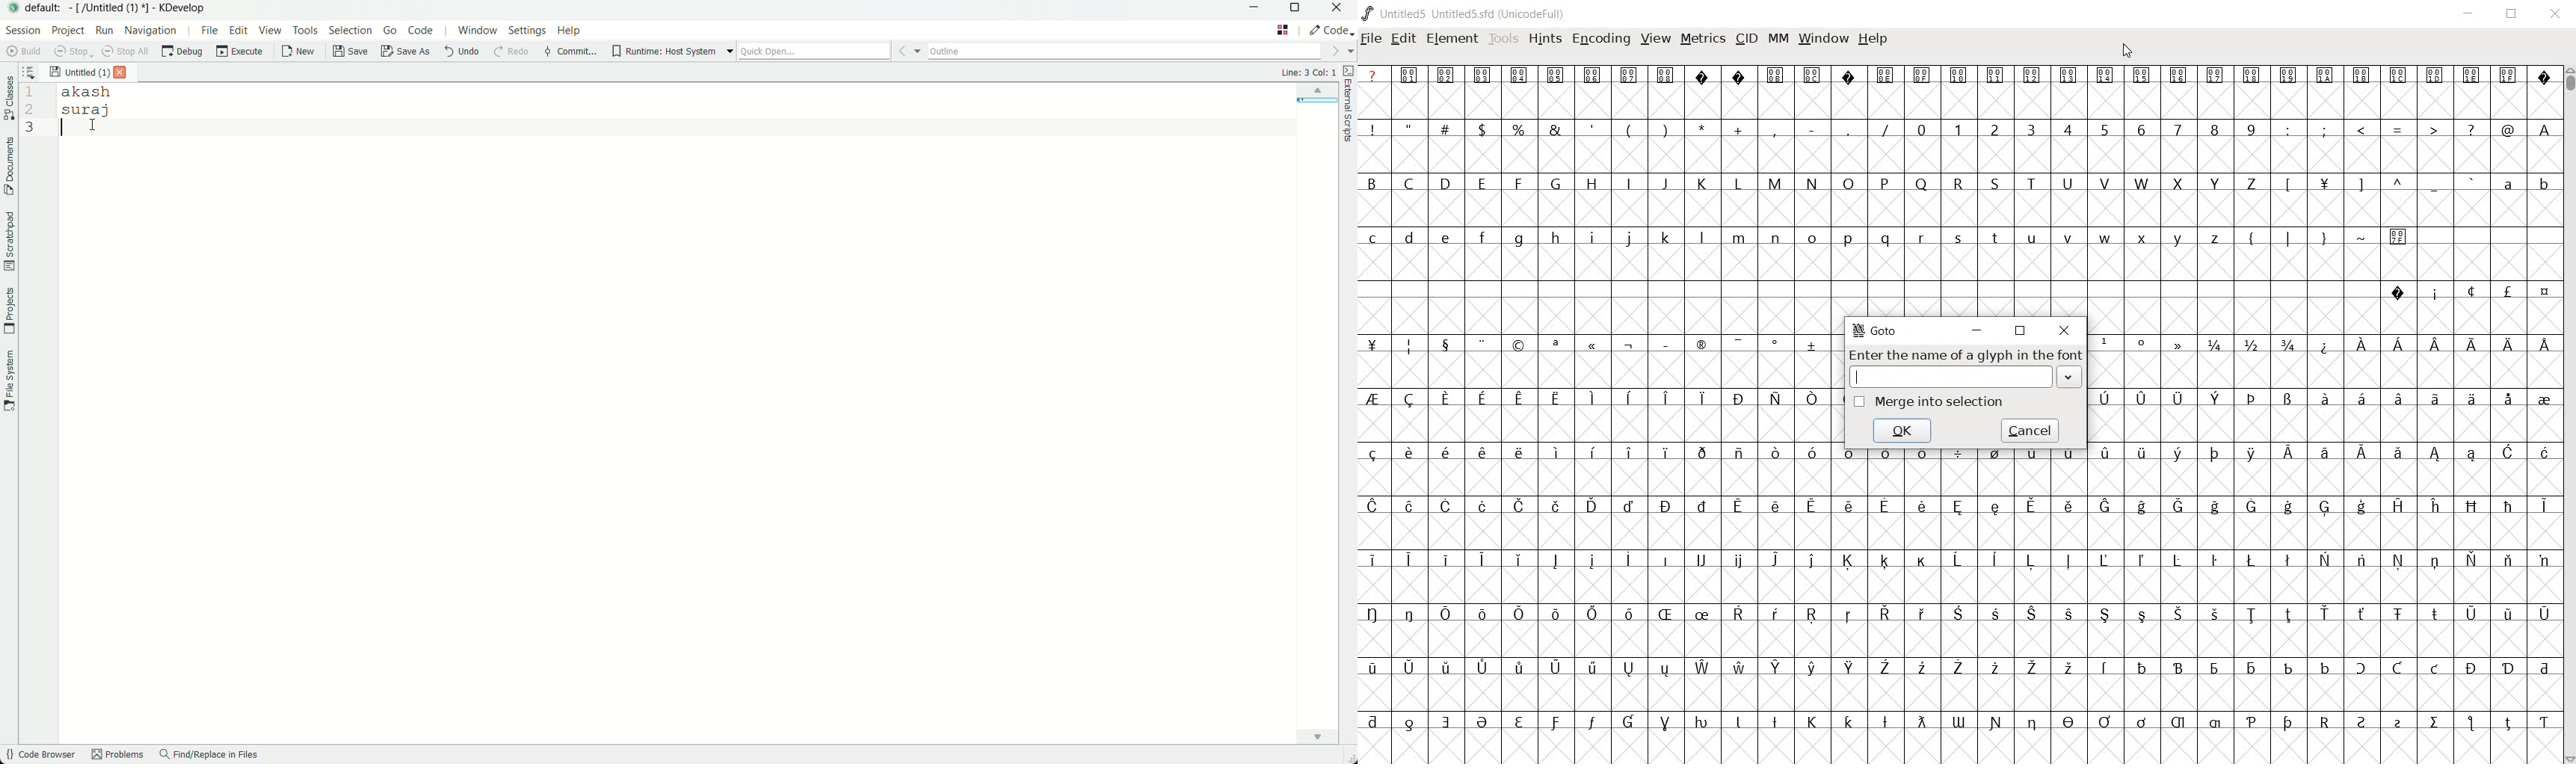 The image size is (2576, 784). What do you see at coordinates (2470, 292) in the screenshot?
I see `Symbol` at bounding box center [2470, 292].